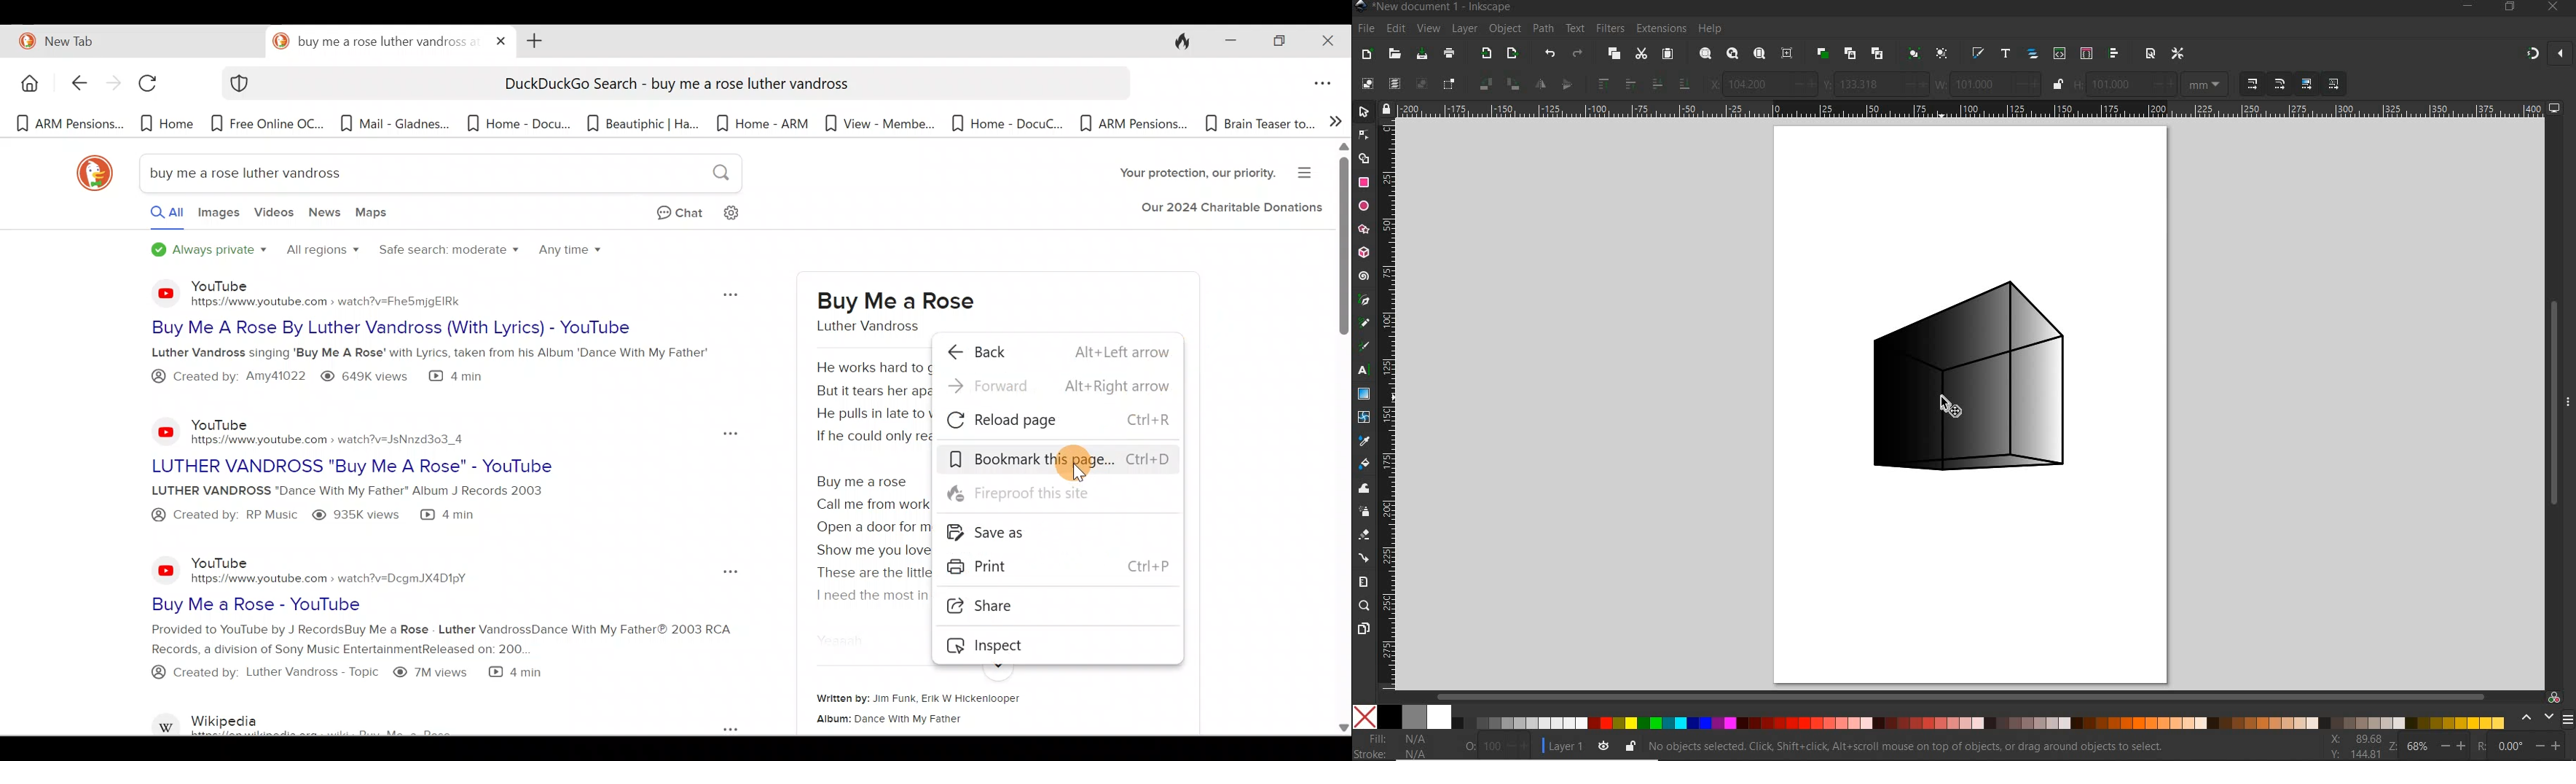 Image resolution: width=2576 pixels, height=784 pixels. Describe the element at coordinates (518, 123) in the screenshot. I see `Bookmark 5` at that location.